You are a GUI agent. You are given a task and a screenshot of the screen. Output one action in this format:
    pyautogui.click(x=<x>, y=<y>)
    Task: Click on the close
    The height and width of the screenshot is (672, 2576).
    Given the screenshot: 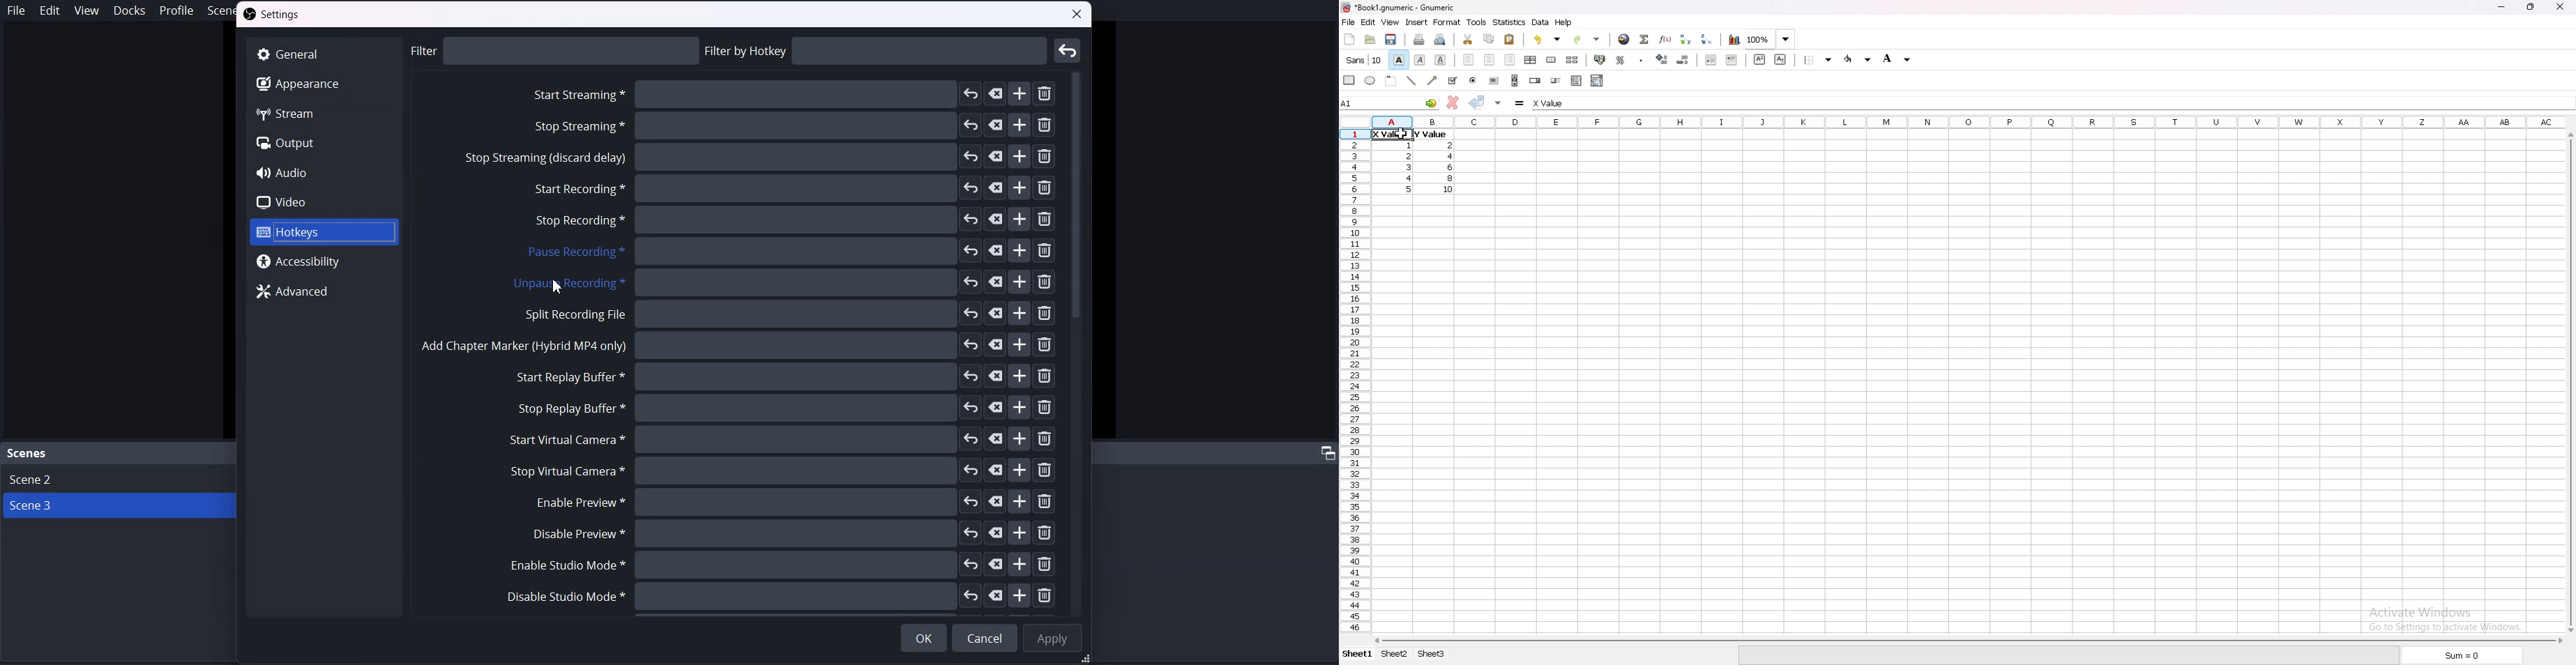 What is the action you would take?
    pyautogui.click(x=2561, y=6)
    